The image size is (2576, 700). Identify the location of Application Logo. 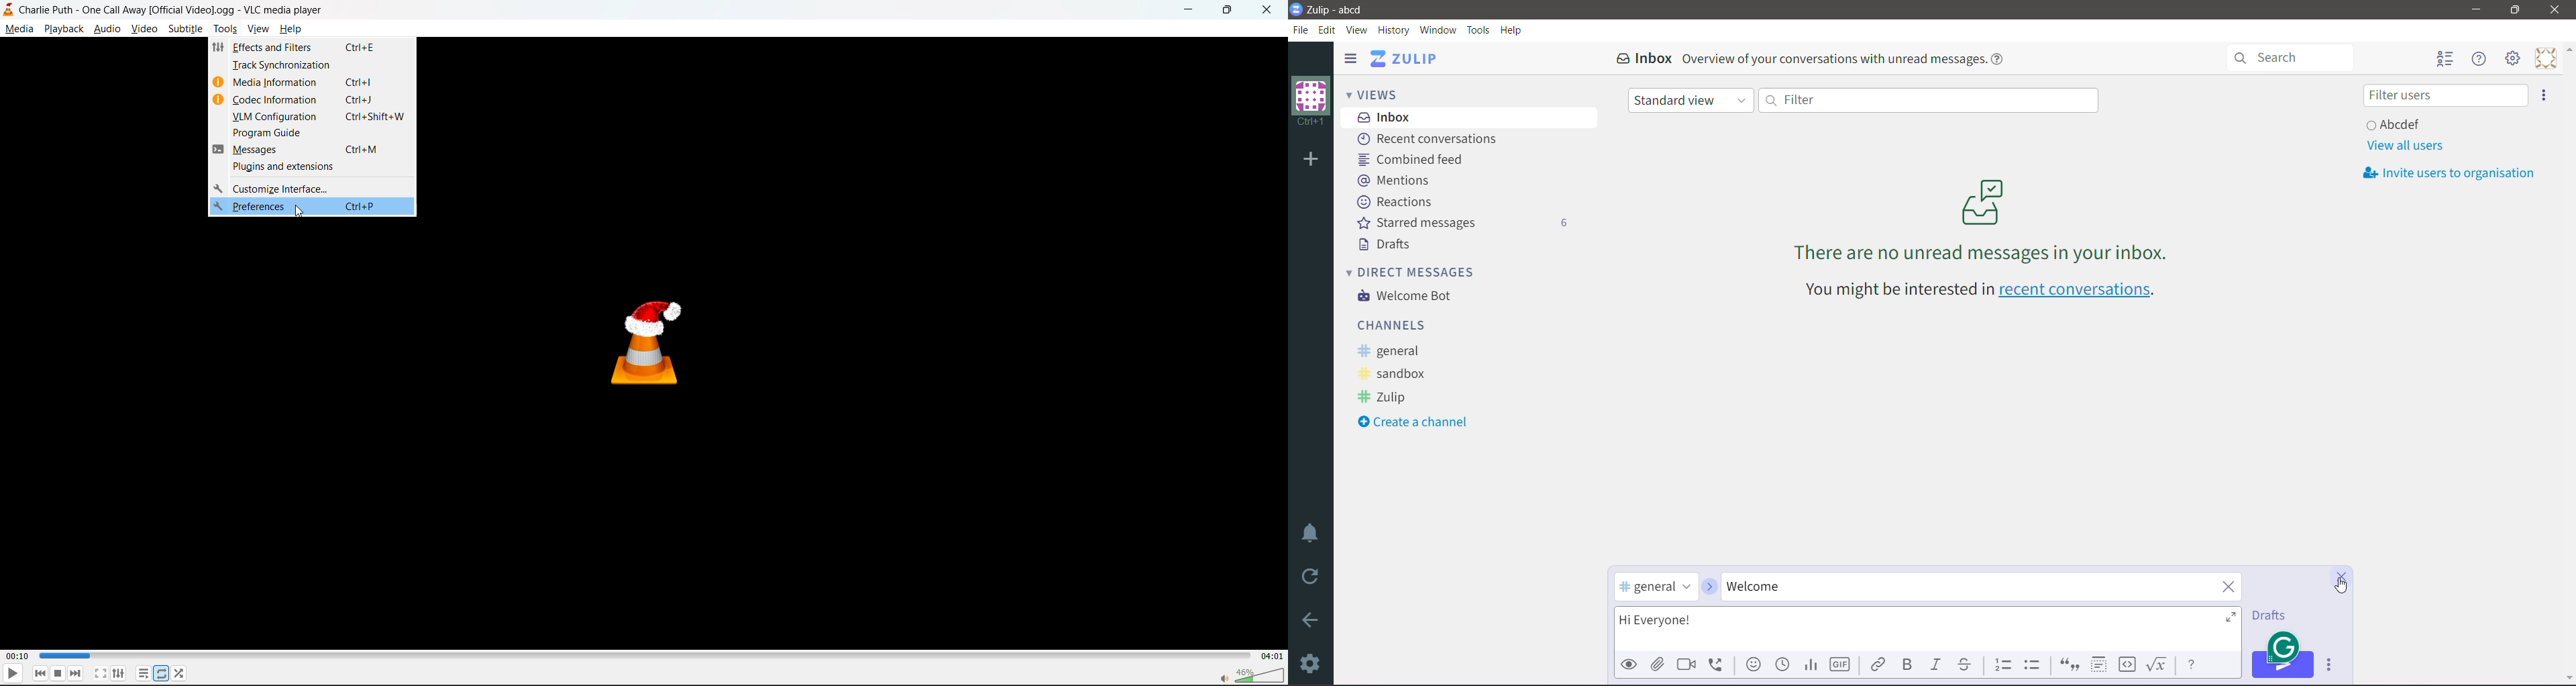
(1296, 8).